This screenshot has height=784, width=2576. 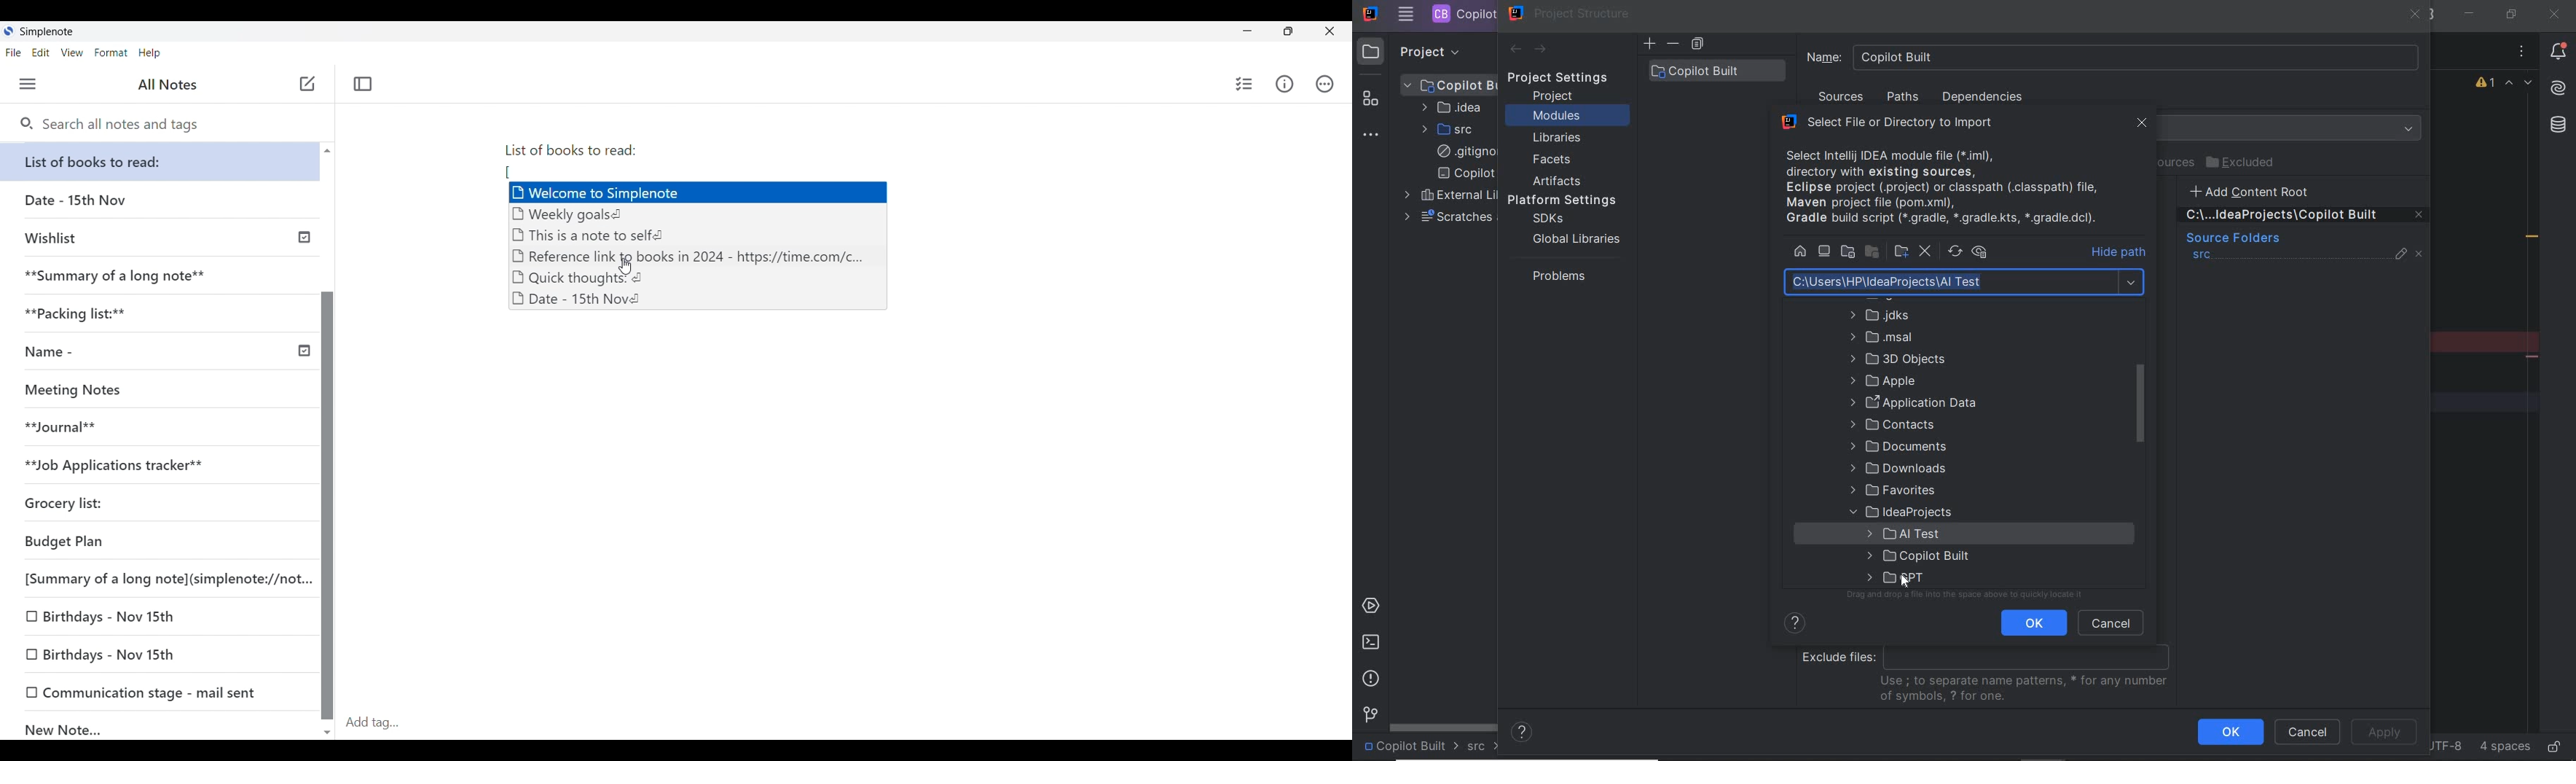 What do you see at coordinates (165, 85) in the screenshot?
I see `All Notes` at bounding box center [165, 85].